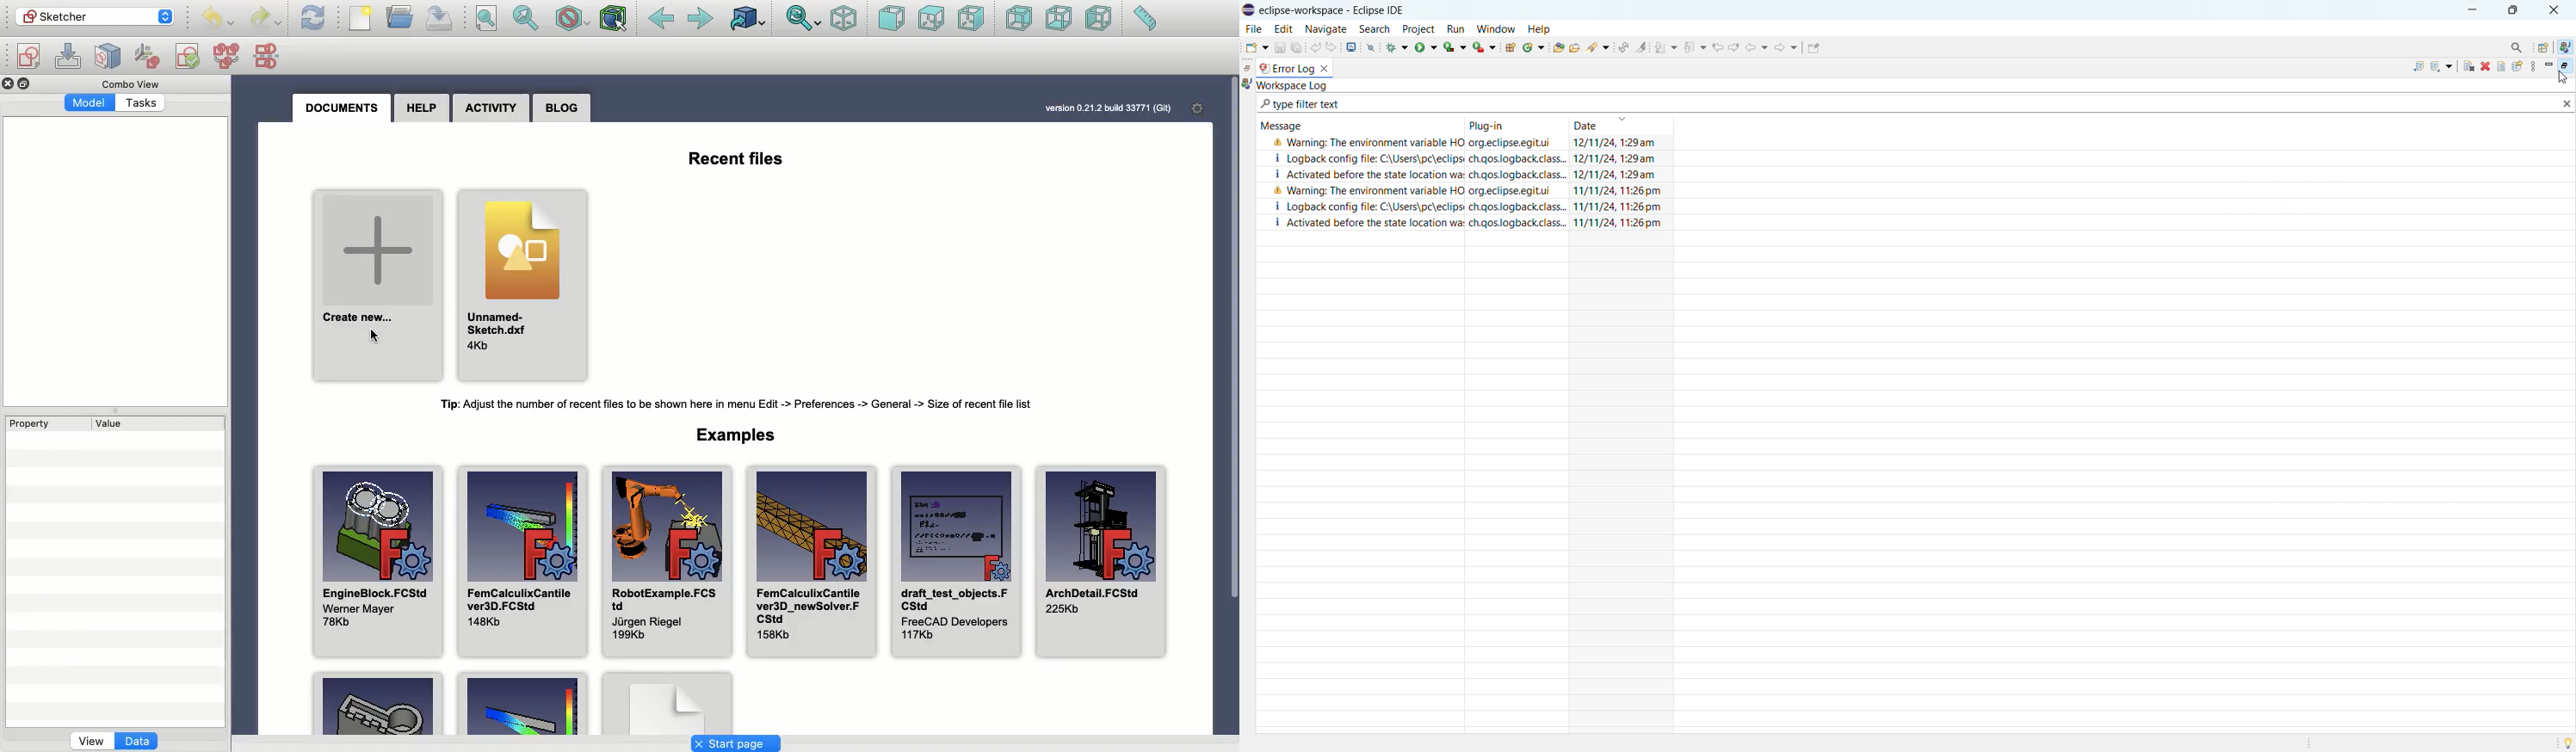  What do you see at coordinates (491, 108) in the screenshot?
I see `Activity` at bounding box center [491, 108].